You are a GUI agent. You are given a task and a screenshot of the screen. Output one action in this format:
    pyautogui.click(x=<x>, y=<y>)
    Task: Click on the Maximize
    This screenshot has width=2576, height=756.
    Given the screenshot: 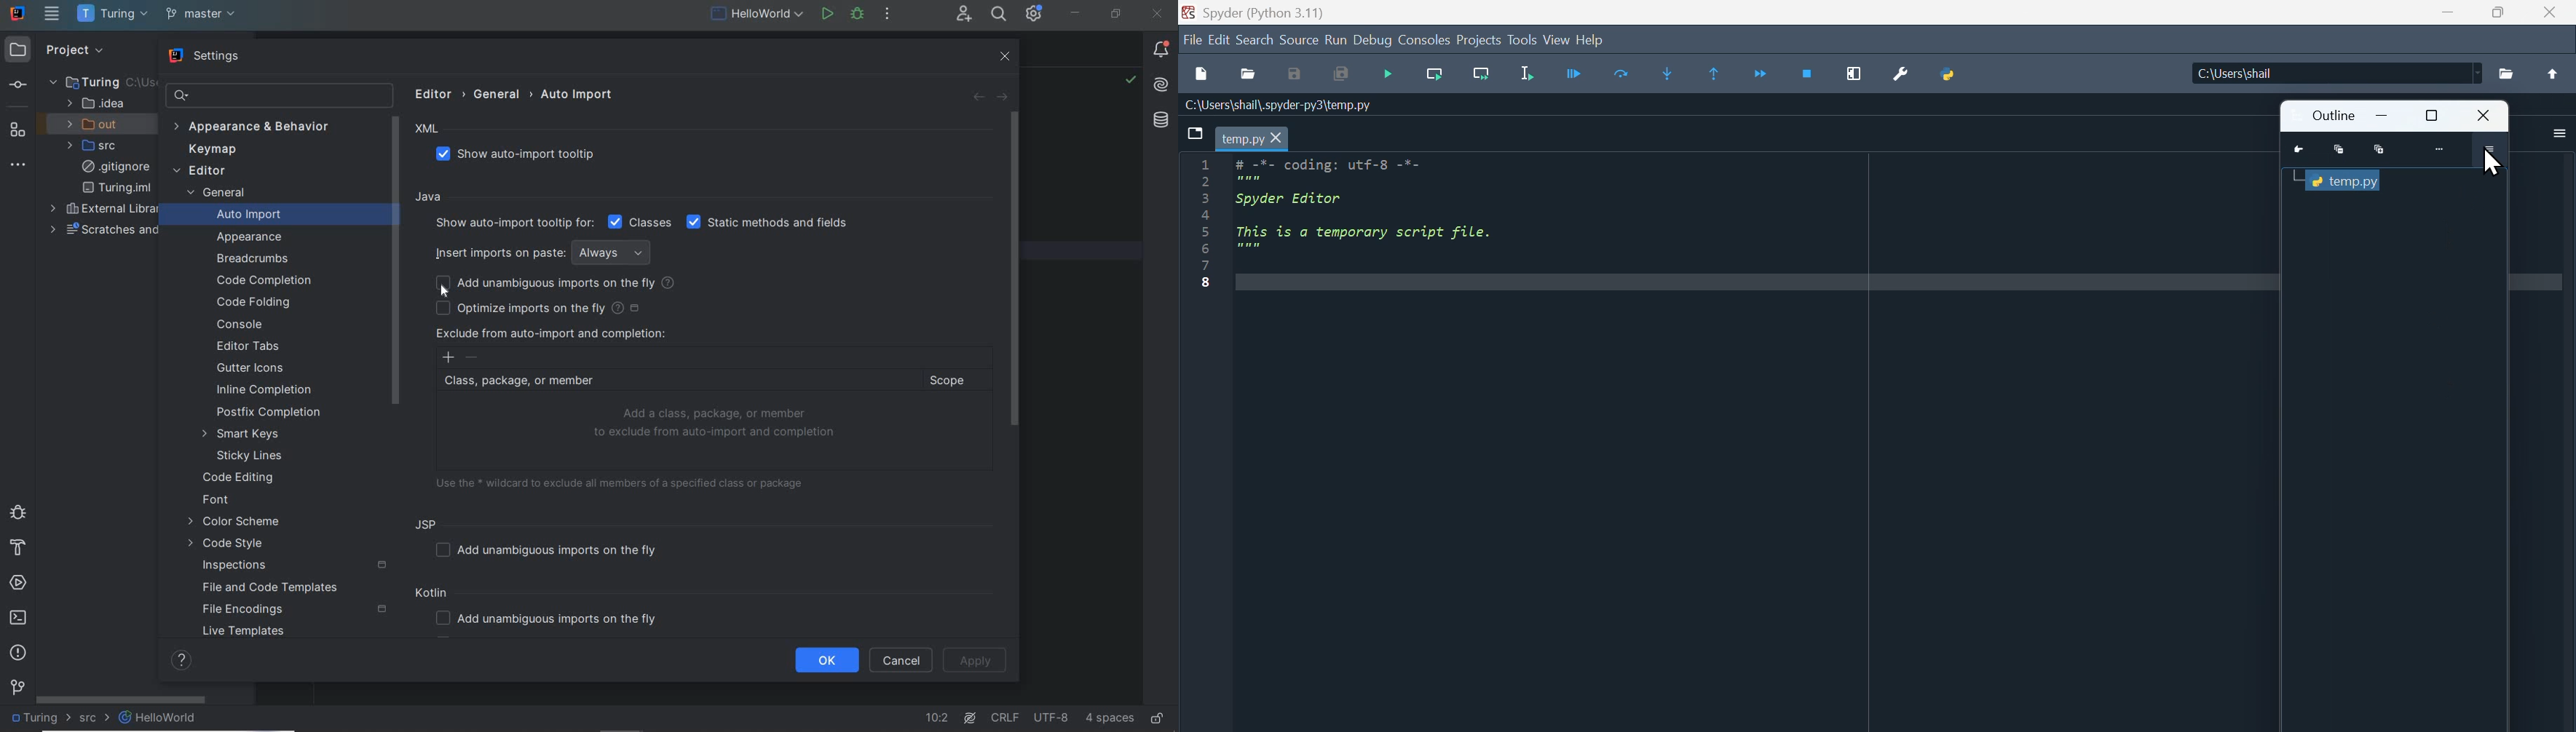 What is the action you would take?
    pyautogui.click(x=2379, y=150)
    